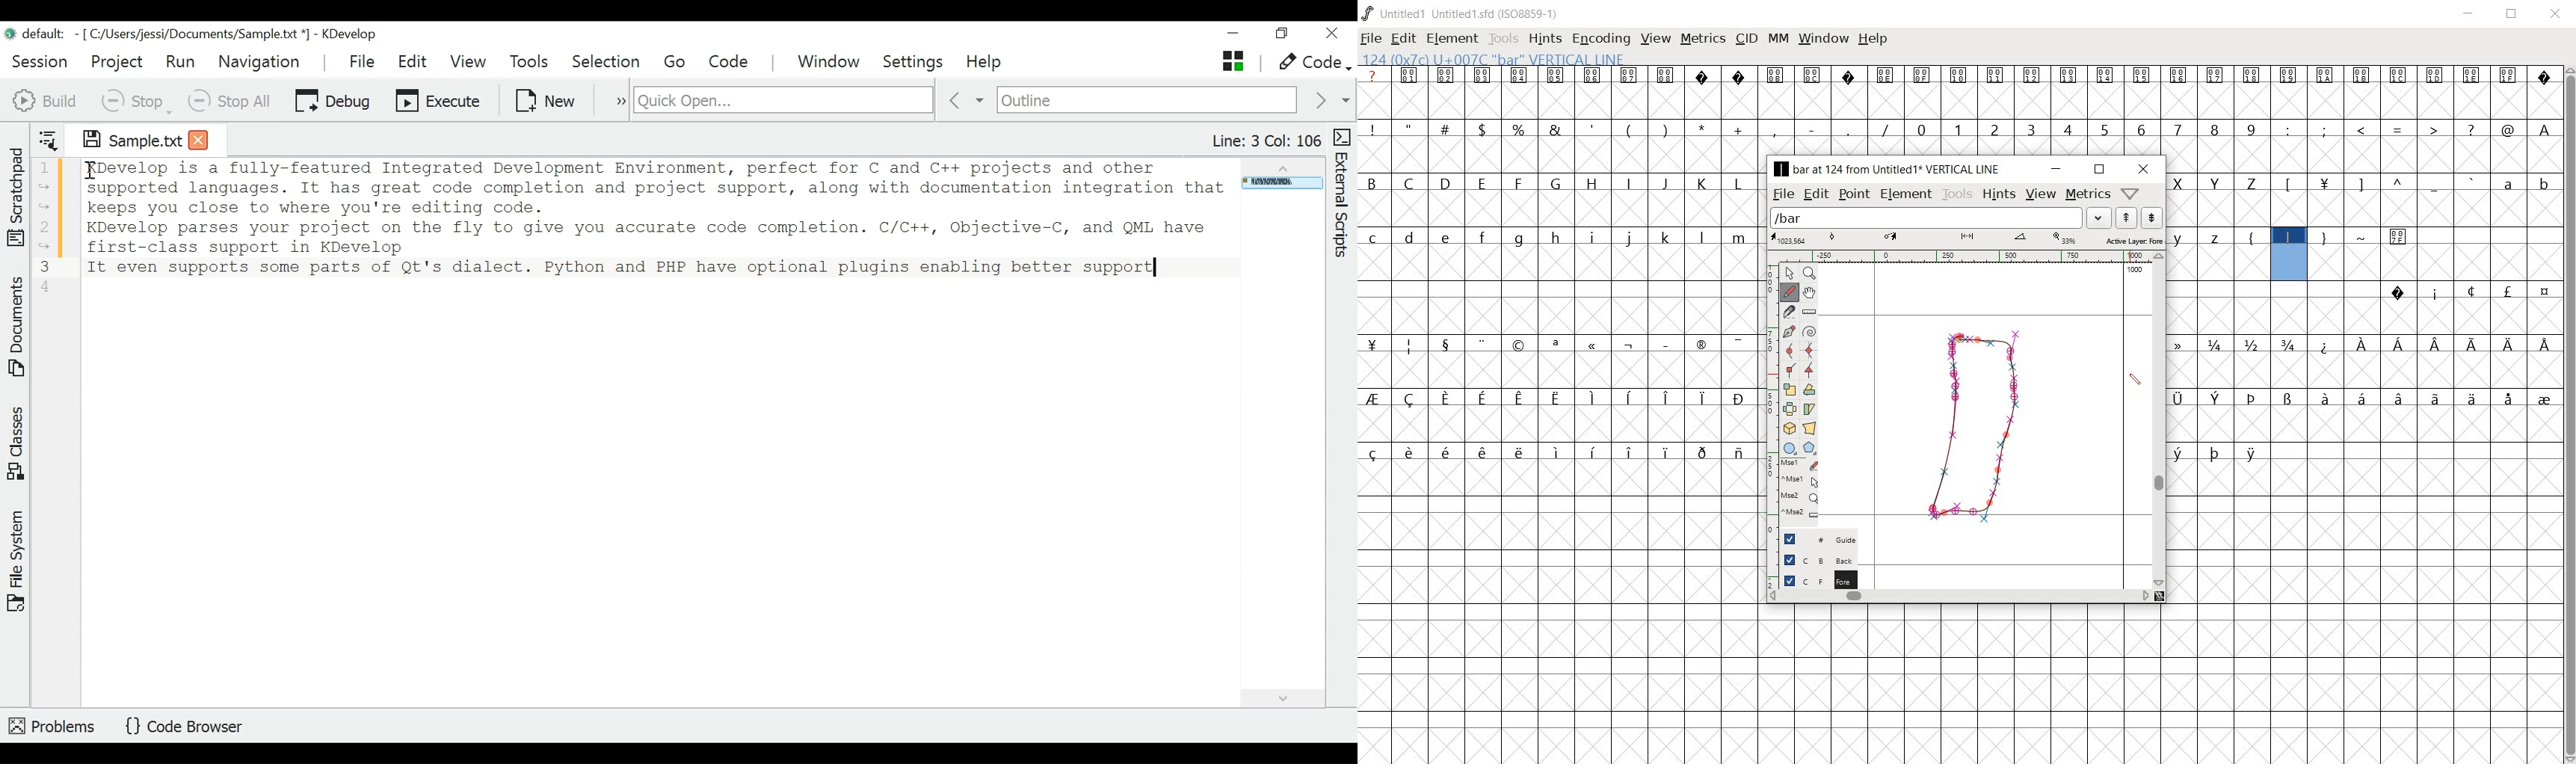  I want to click on Magnify, so click(1809, 274).